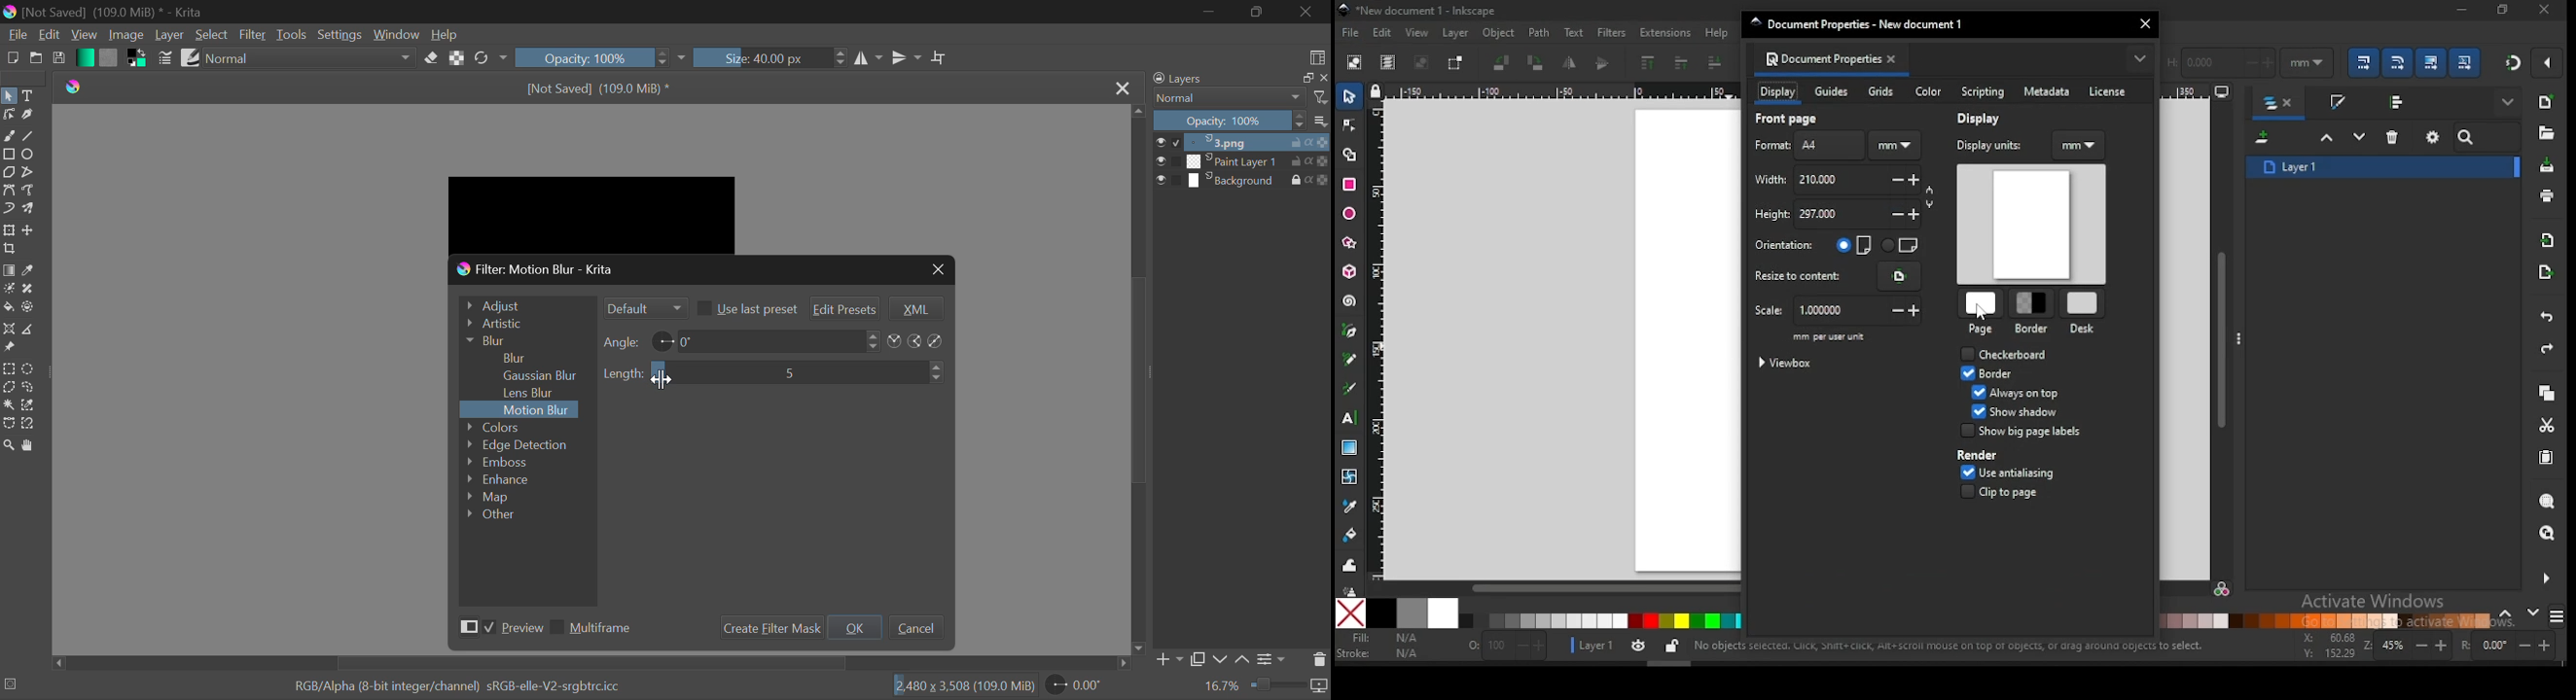 This screenshot has height=700, width=2576. What do you see at coordinates (1198, 659) in the screenshot?
I see `Copy Layer` at bounding box center [1198, 659].